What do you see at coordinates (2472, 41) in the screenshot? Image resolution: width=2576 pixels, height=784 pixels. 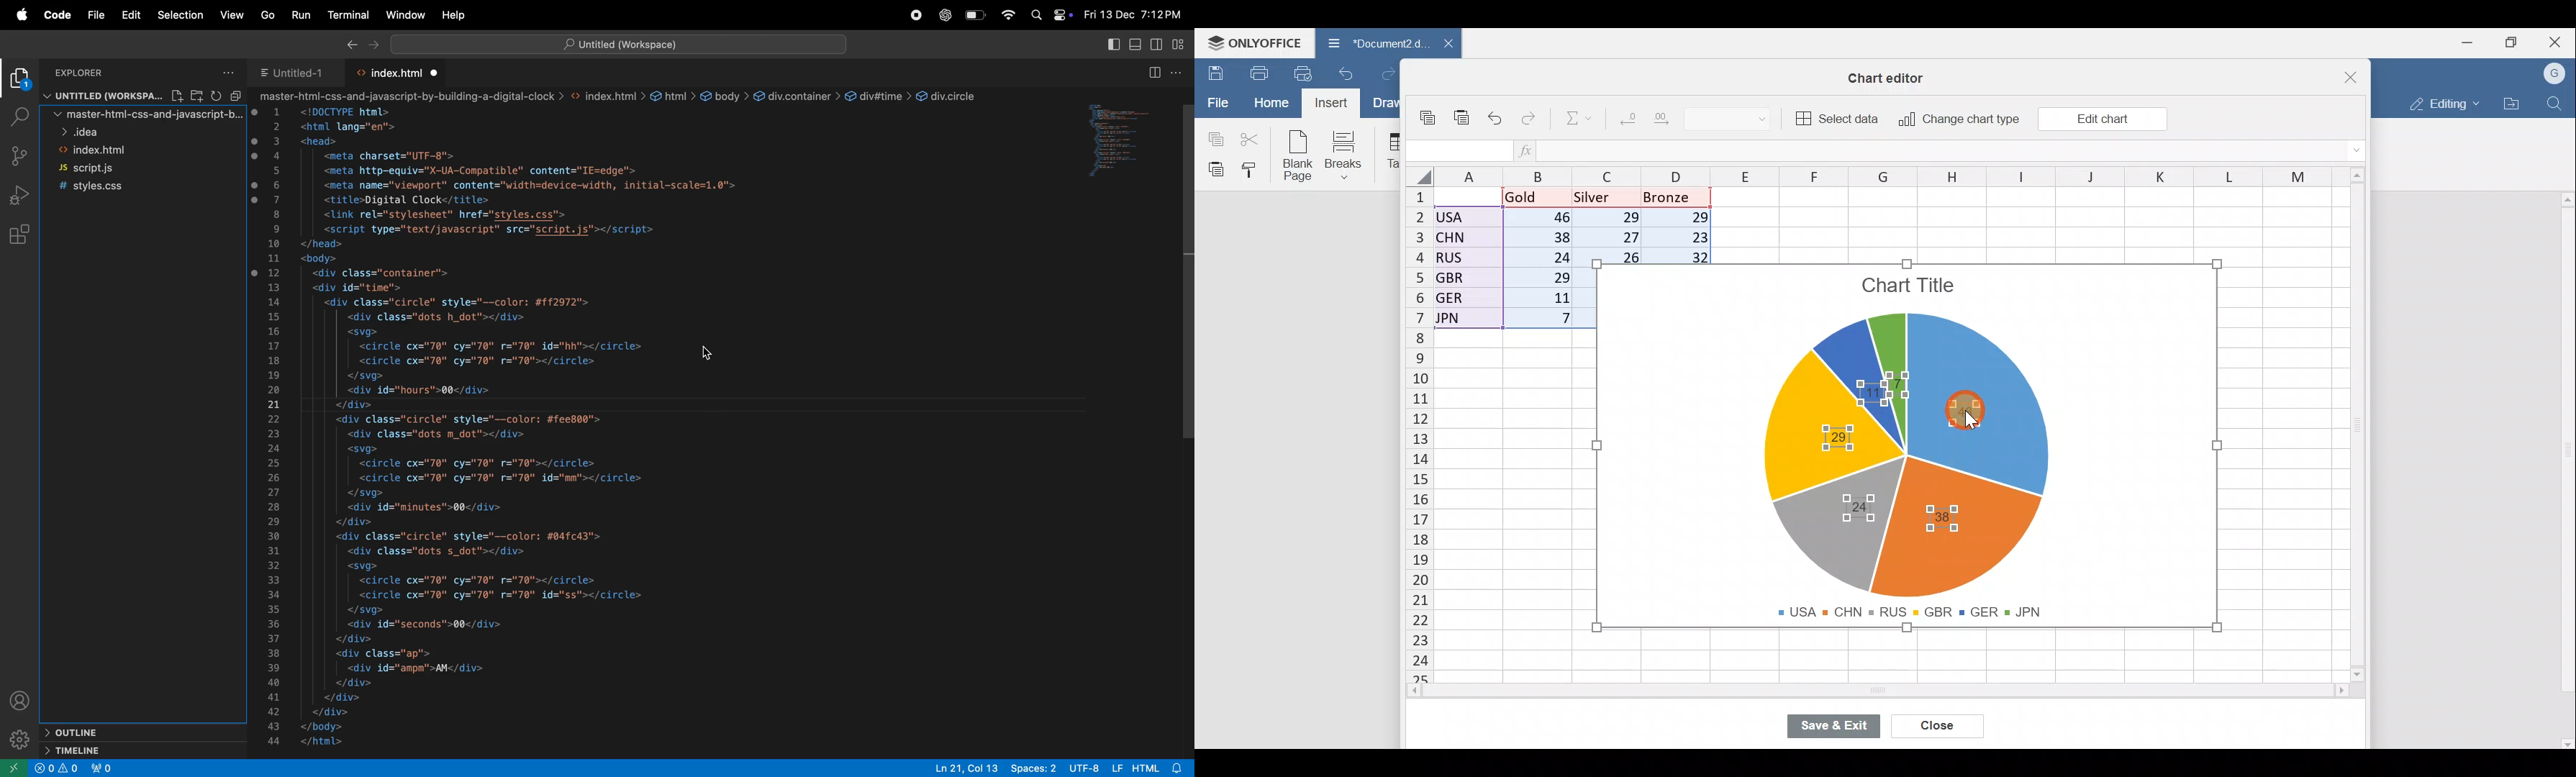 I see `Minimize` at bounding box center [2472, 41].